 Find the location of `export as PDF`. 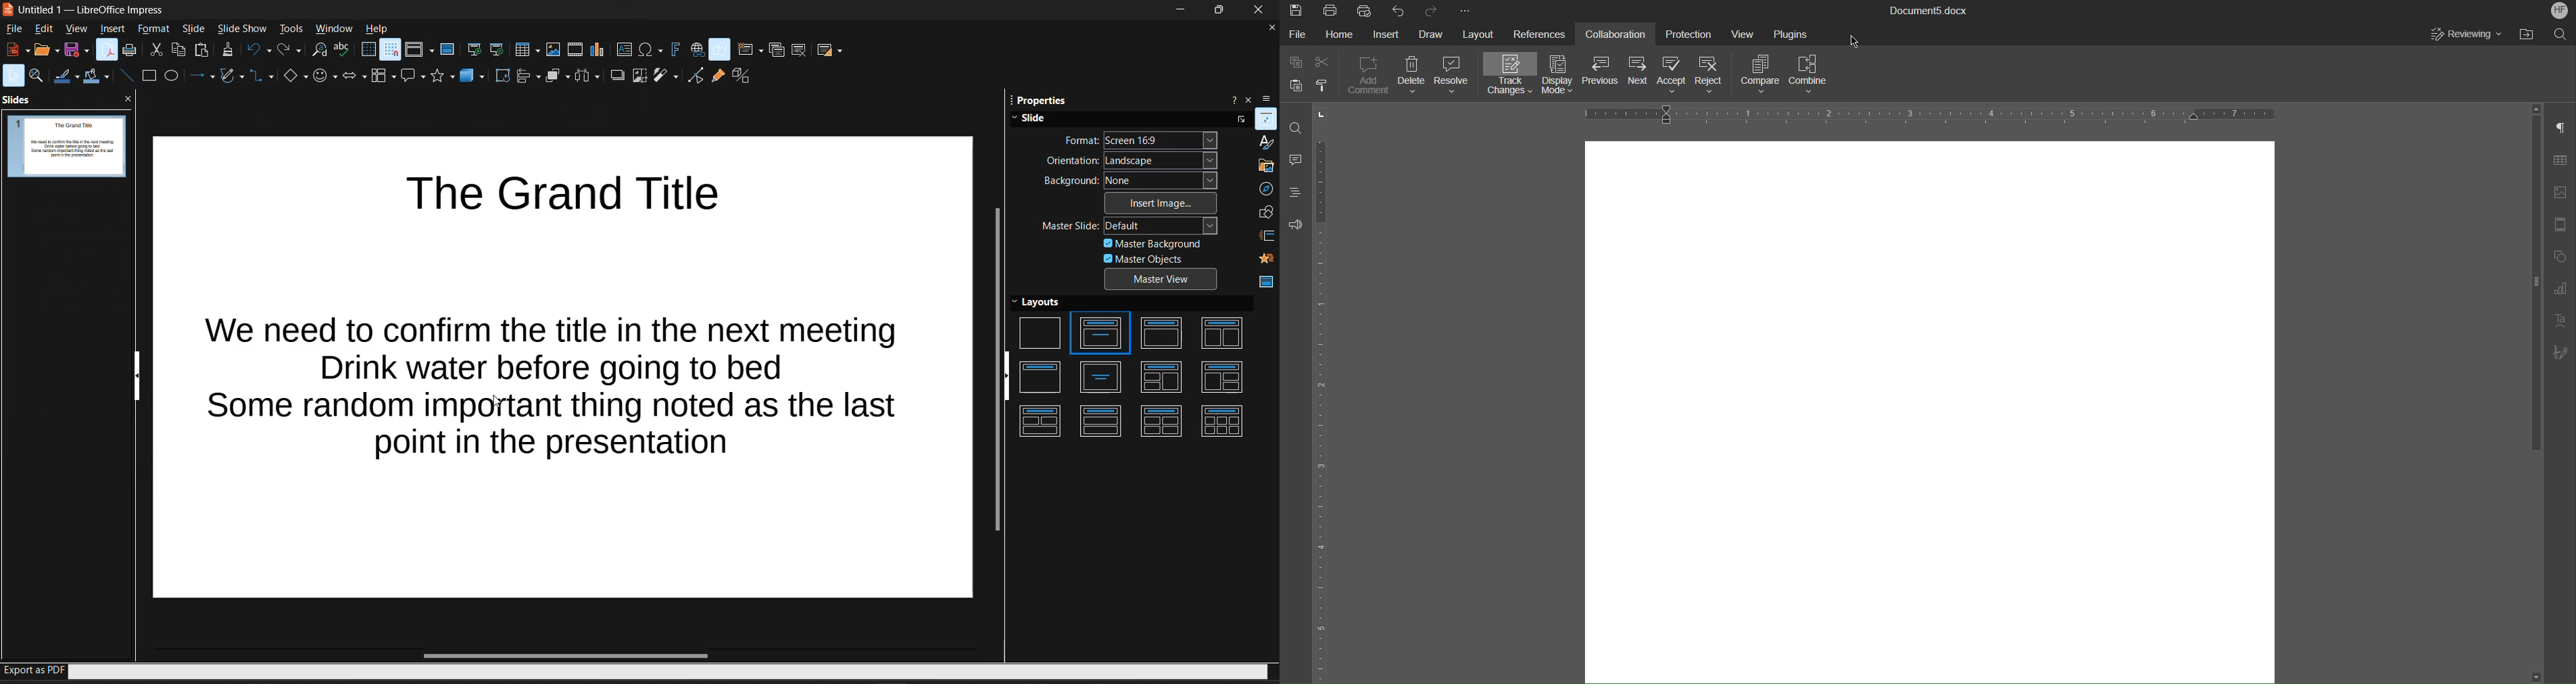

export as PDF is located at coordinates (35, 672).